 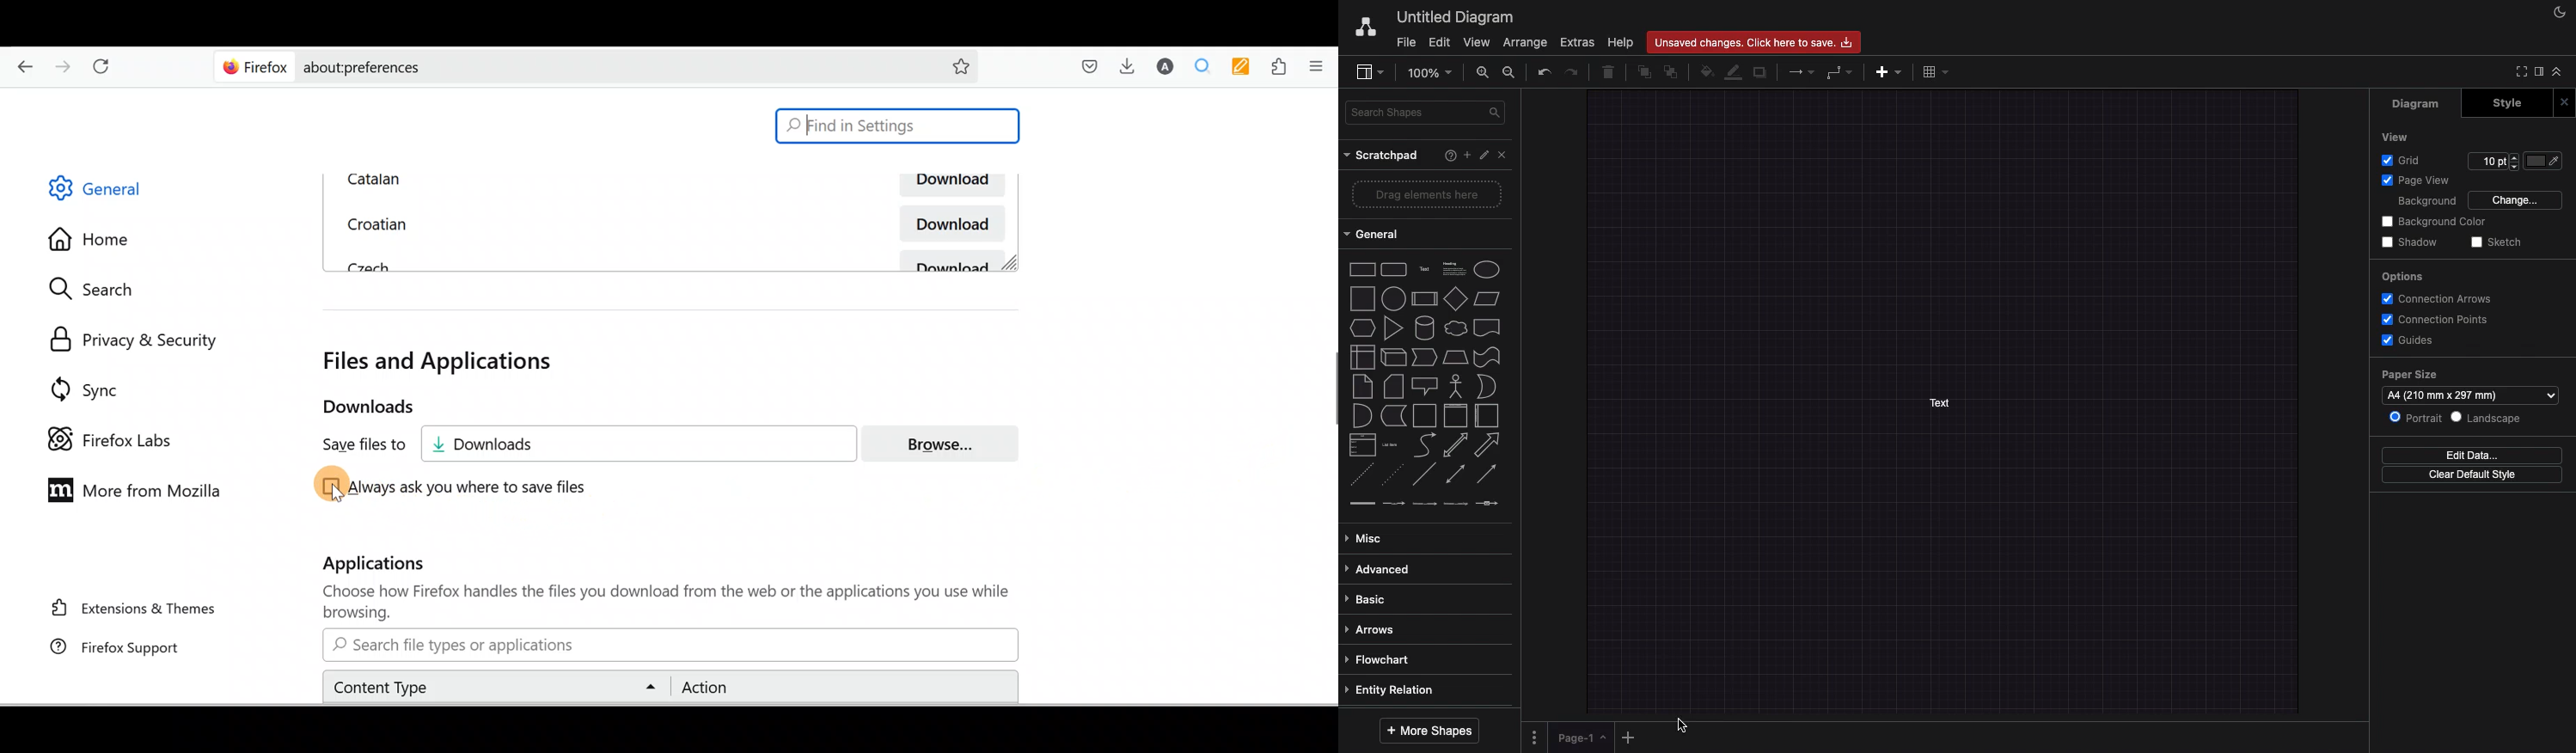 What do you see at coordinates (1386, 155) in the screenshot?
I see `Scratchpad` at bounding box center [1386, 155].